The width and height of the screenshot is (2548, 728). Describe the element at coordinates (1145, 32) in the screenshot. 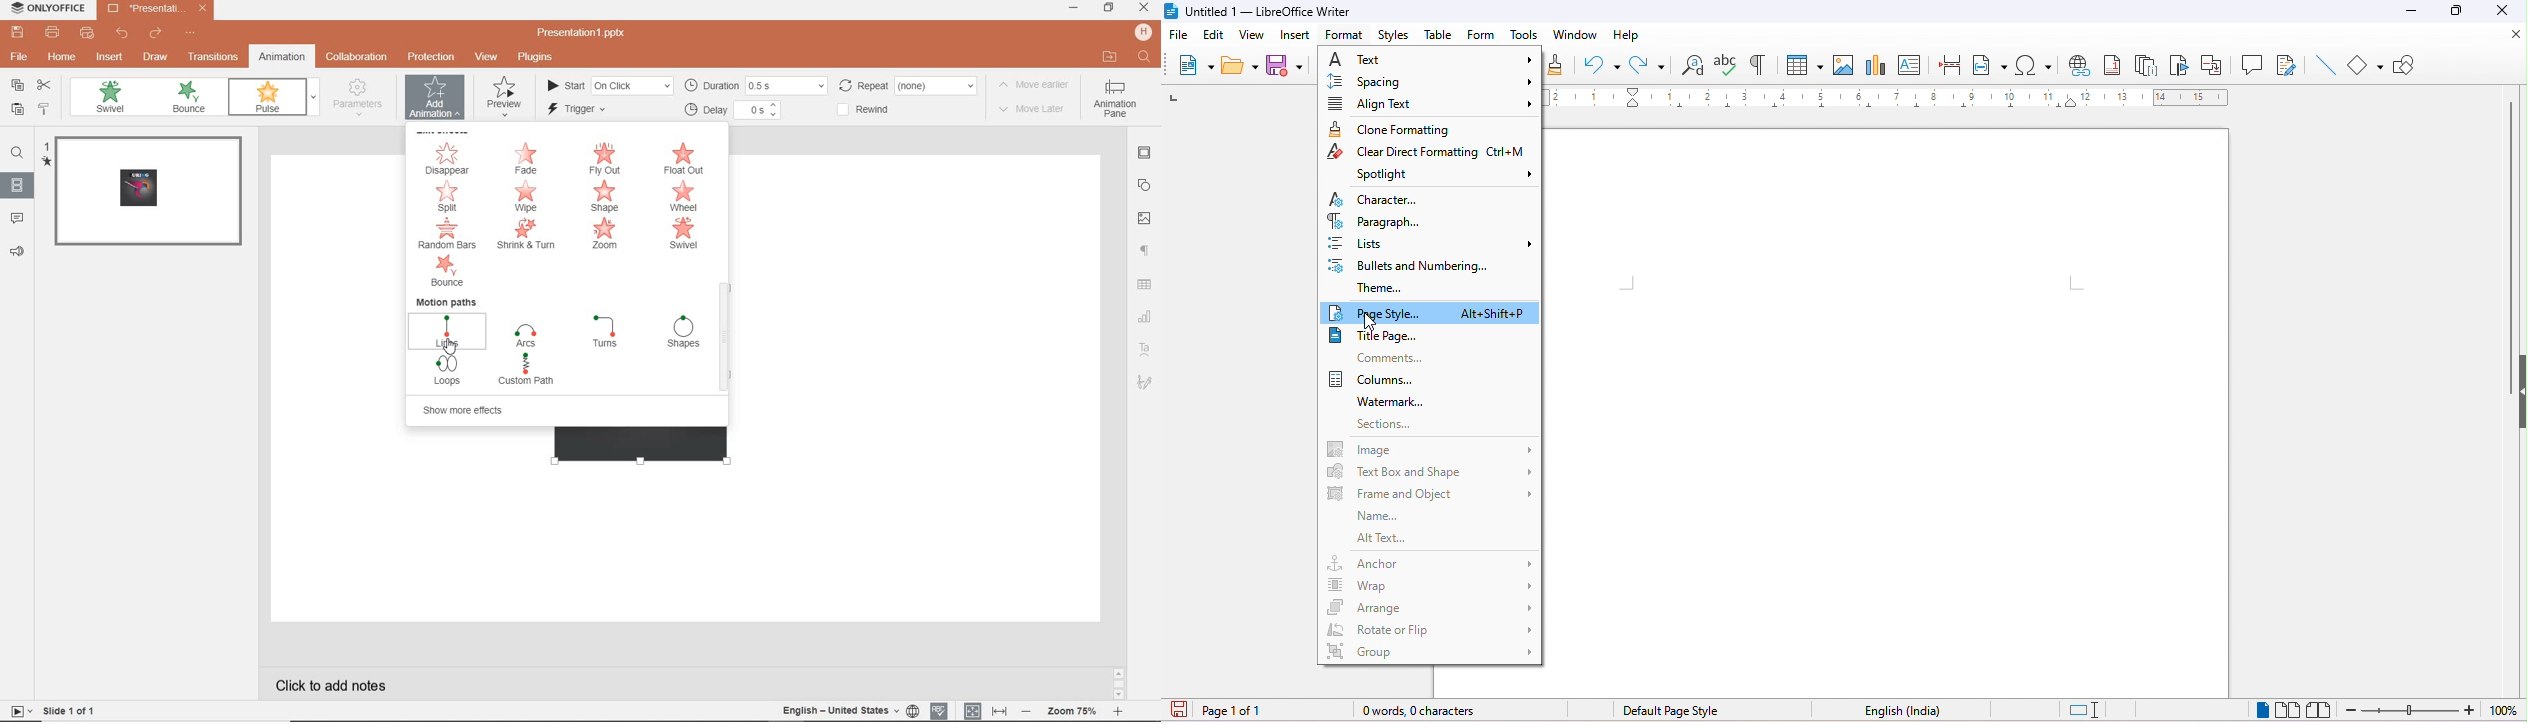

I see `hp` at that location.